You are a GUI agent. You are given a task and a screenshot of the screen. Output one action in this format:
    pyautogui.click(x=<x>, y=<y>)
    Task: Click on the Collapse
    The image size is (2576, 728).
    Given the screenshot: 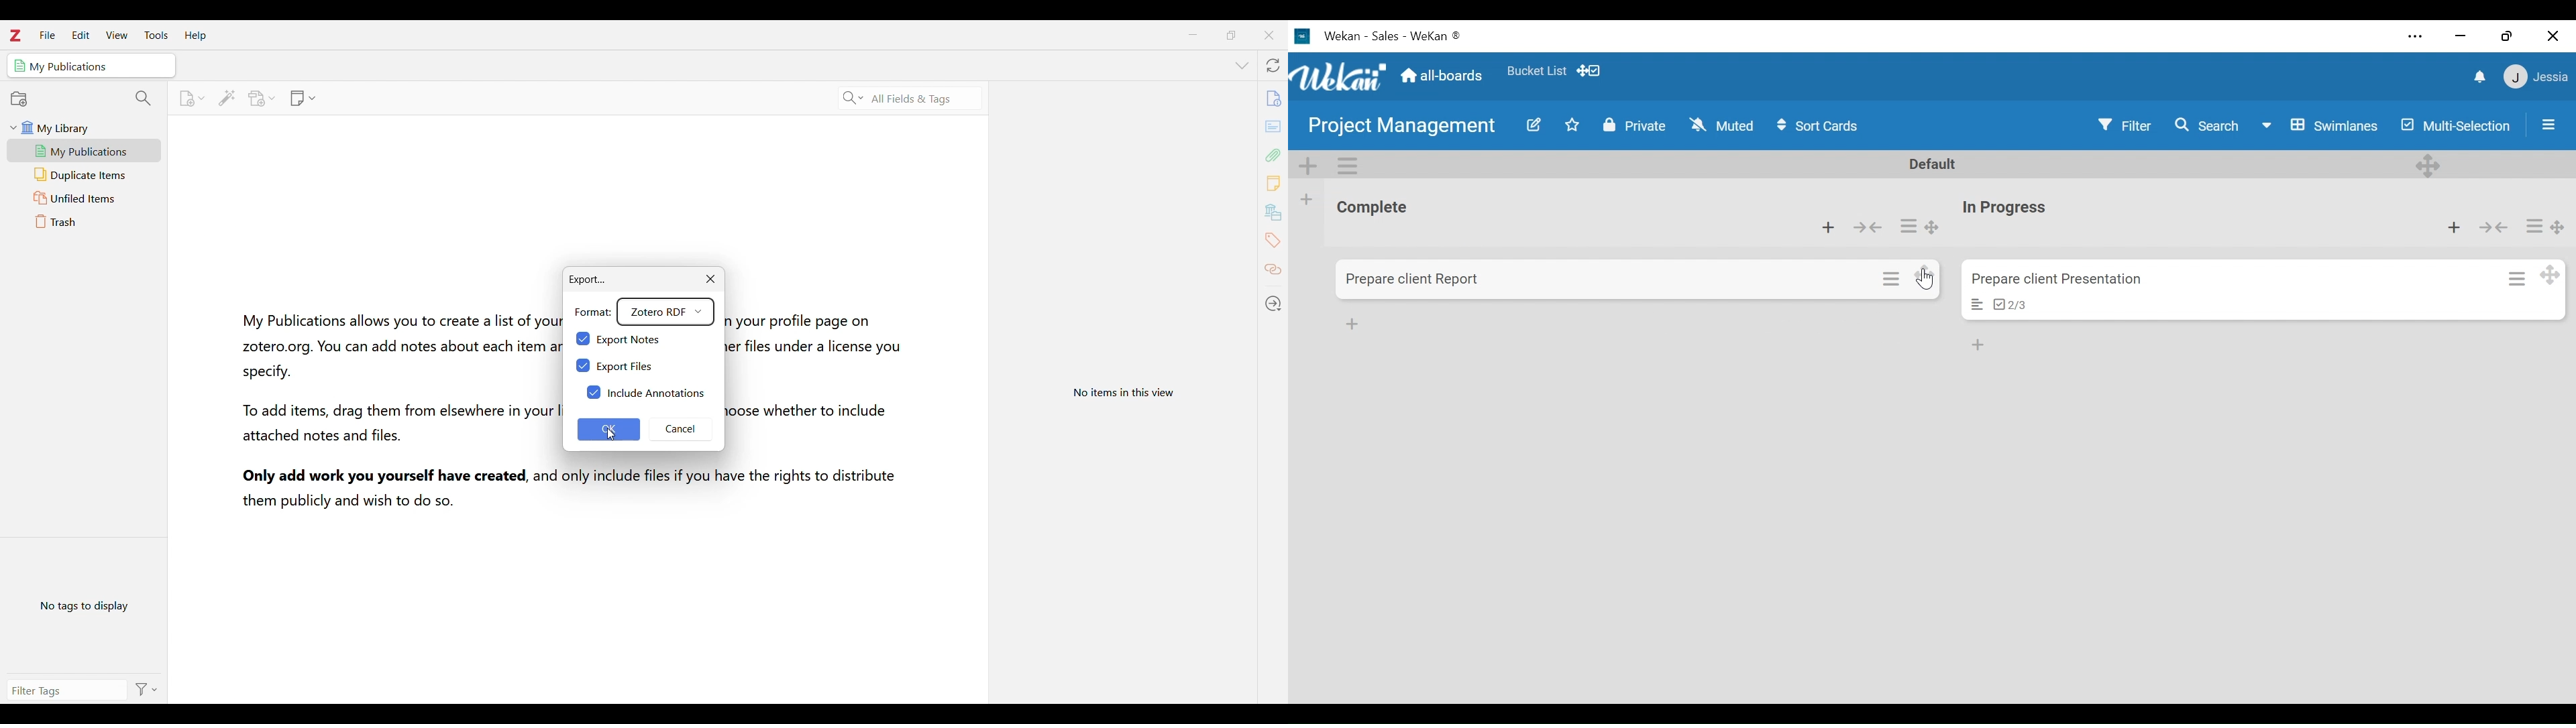 What is the action you would take?
    pyautogui.click(x=2495, y=228)
    